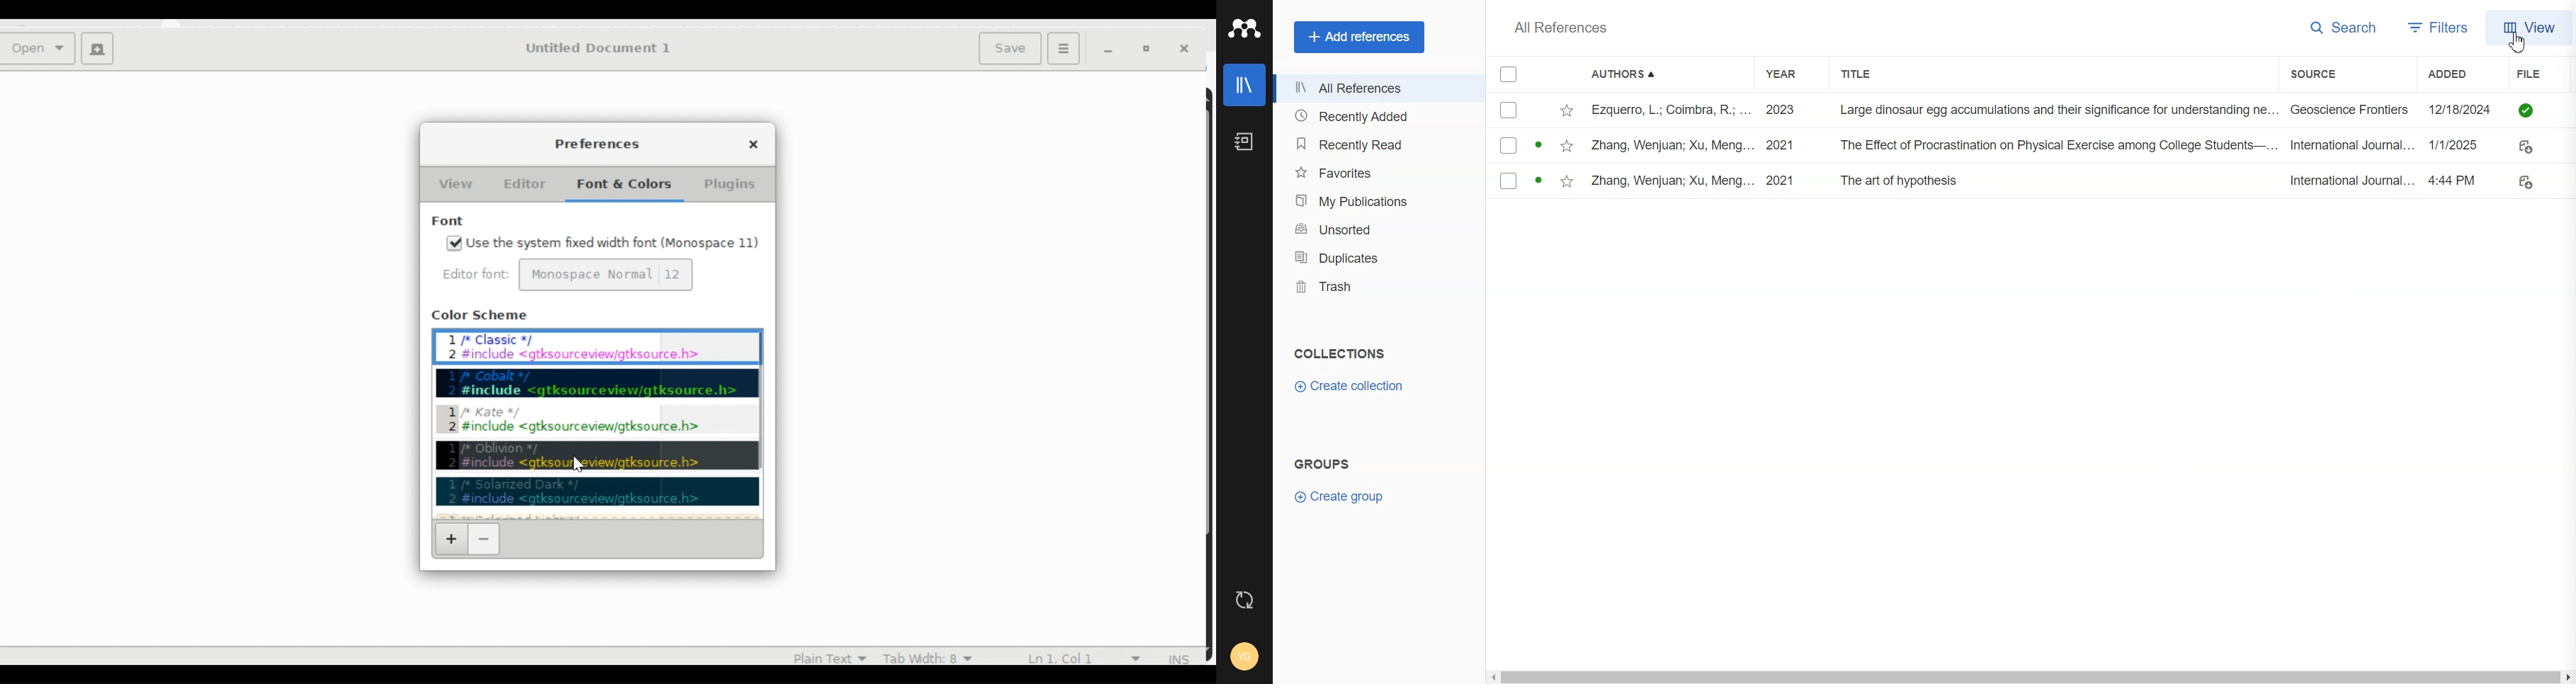 The image size is (2576, 700). I want to click on File, so click(2032, 181).